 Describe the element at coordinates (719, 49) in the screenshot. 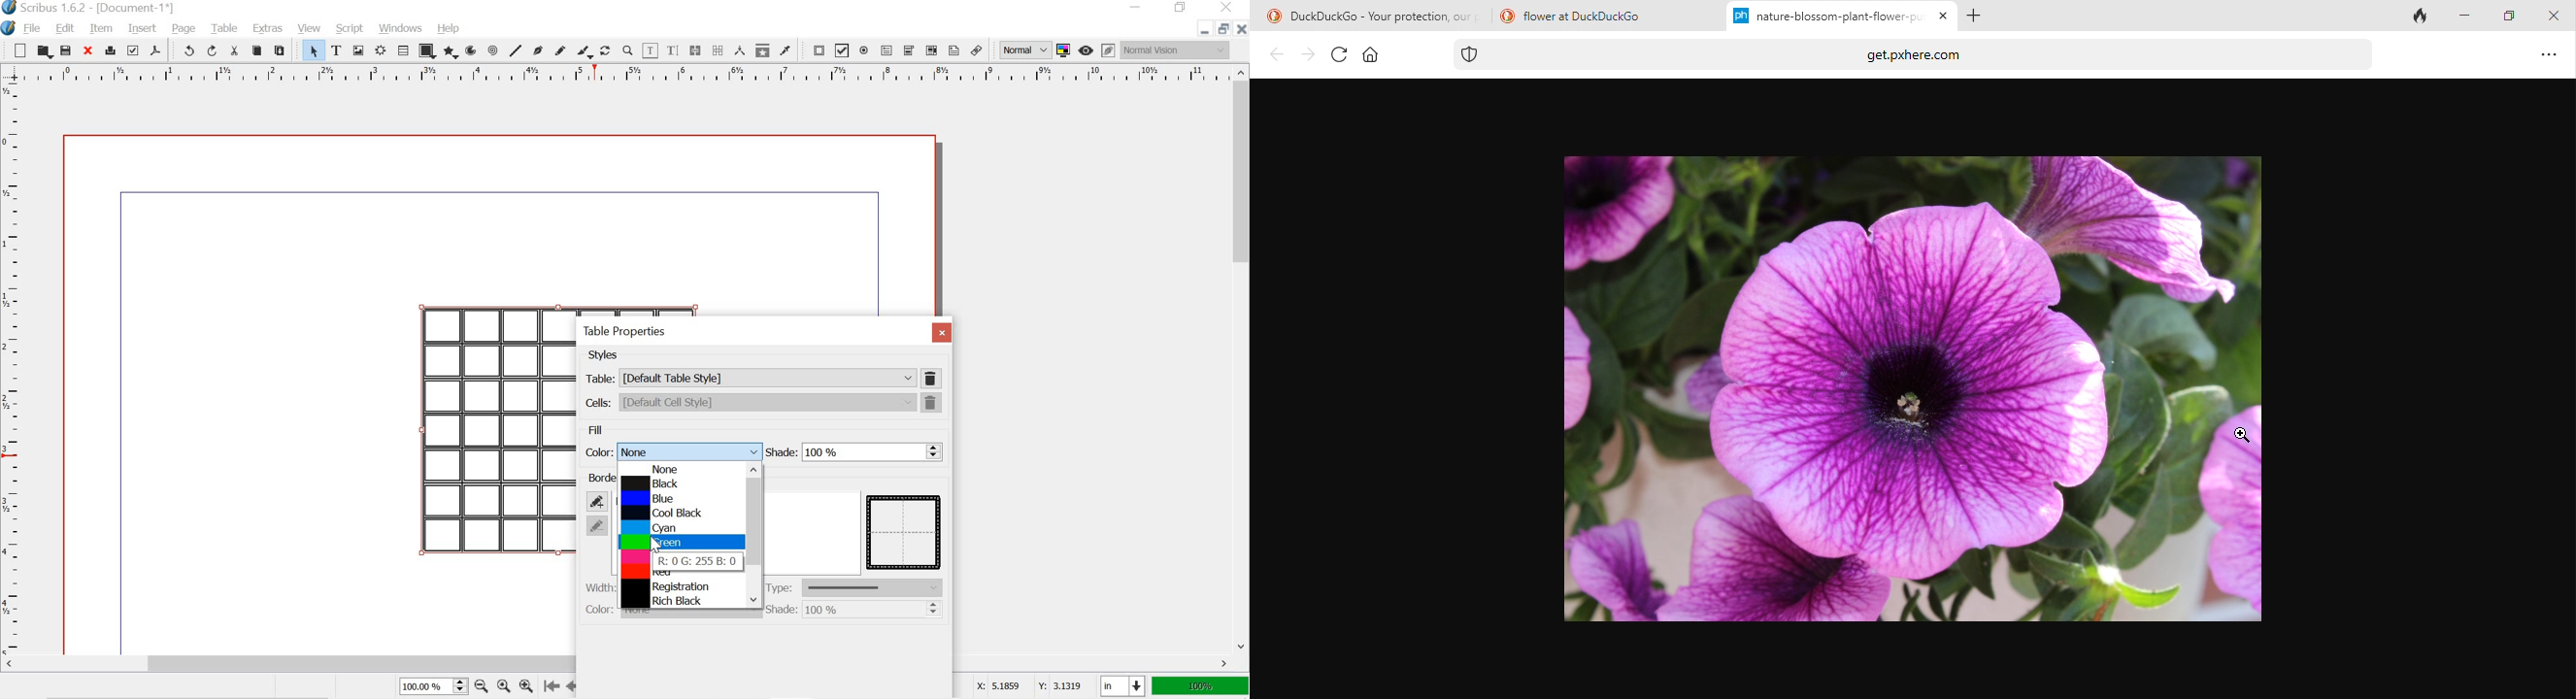

I see `unlink text frames` at that location.